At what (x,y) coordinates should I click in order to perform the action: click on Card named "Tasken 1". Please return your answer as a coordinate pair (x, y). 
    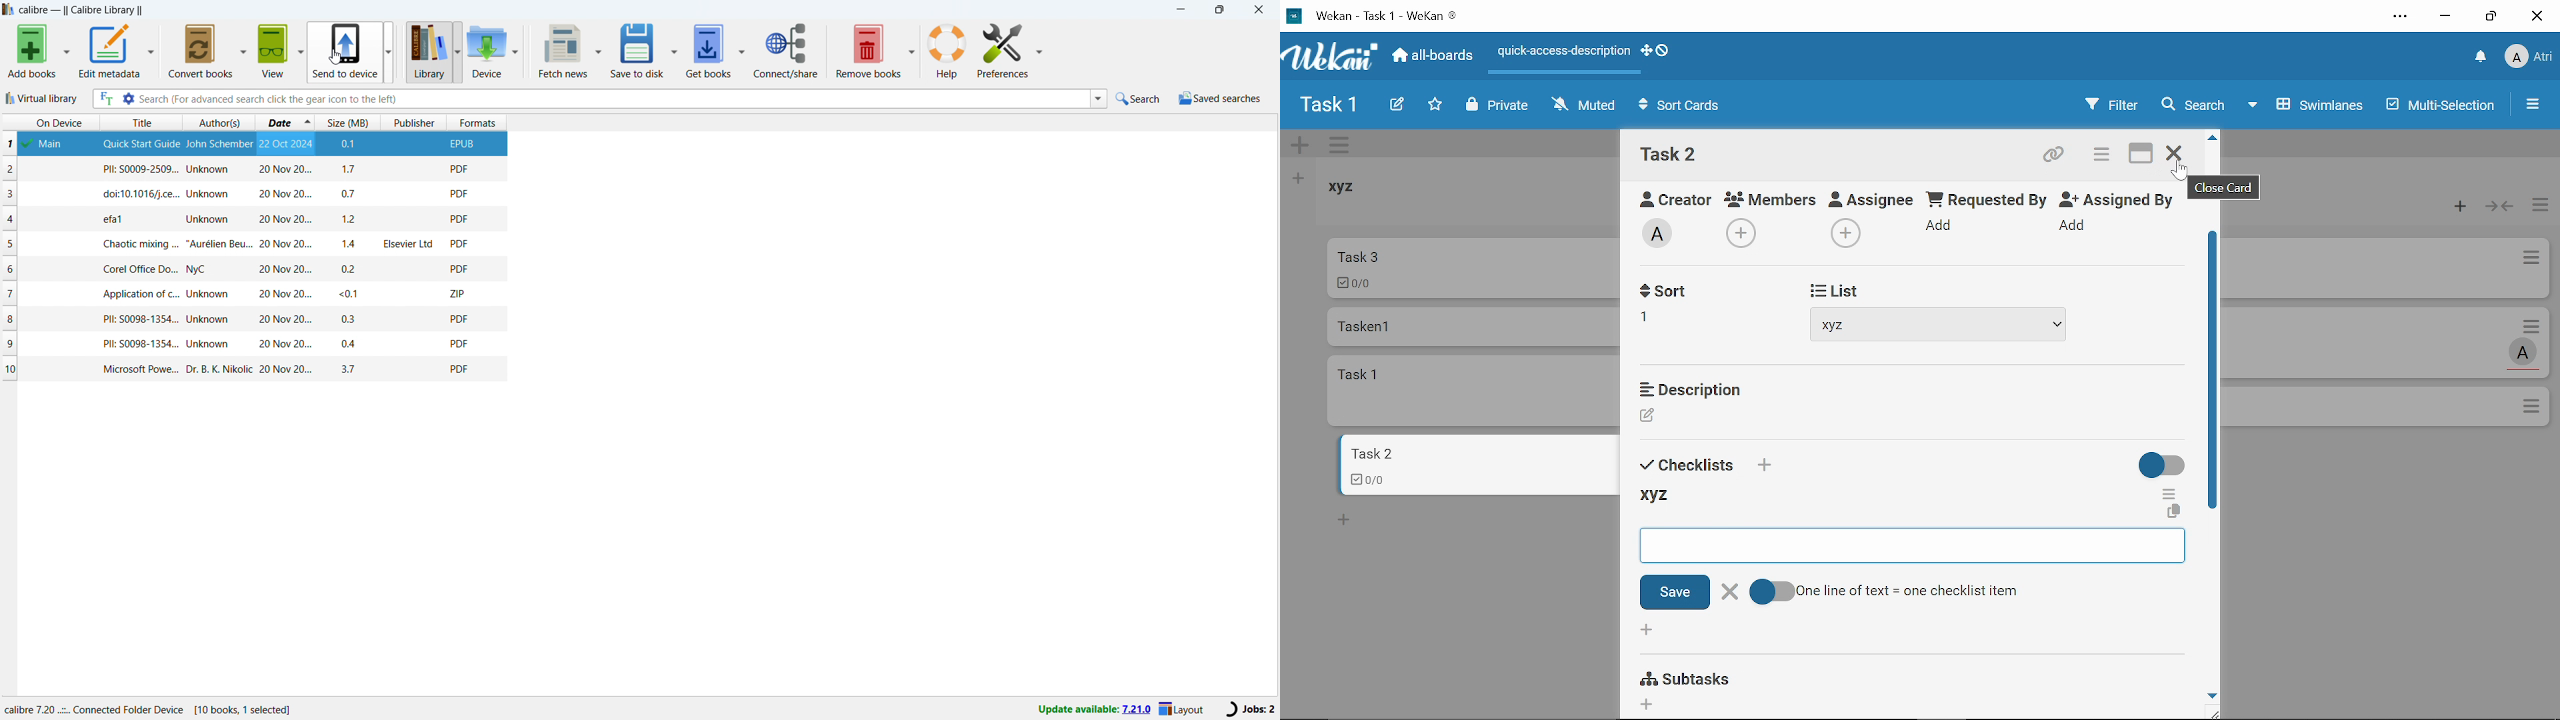
    Looking at the image, I should click on (1472, 326).